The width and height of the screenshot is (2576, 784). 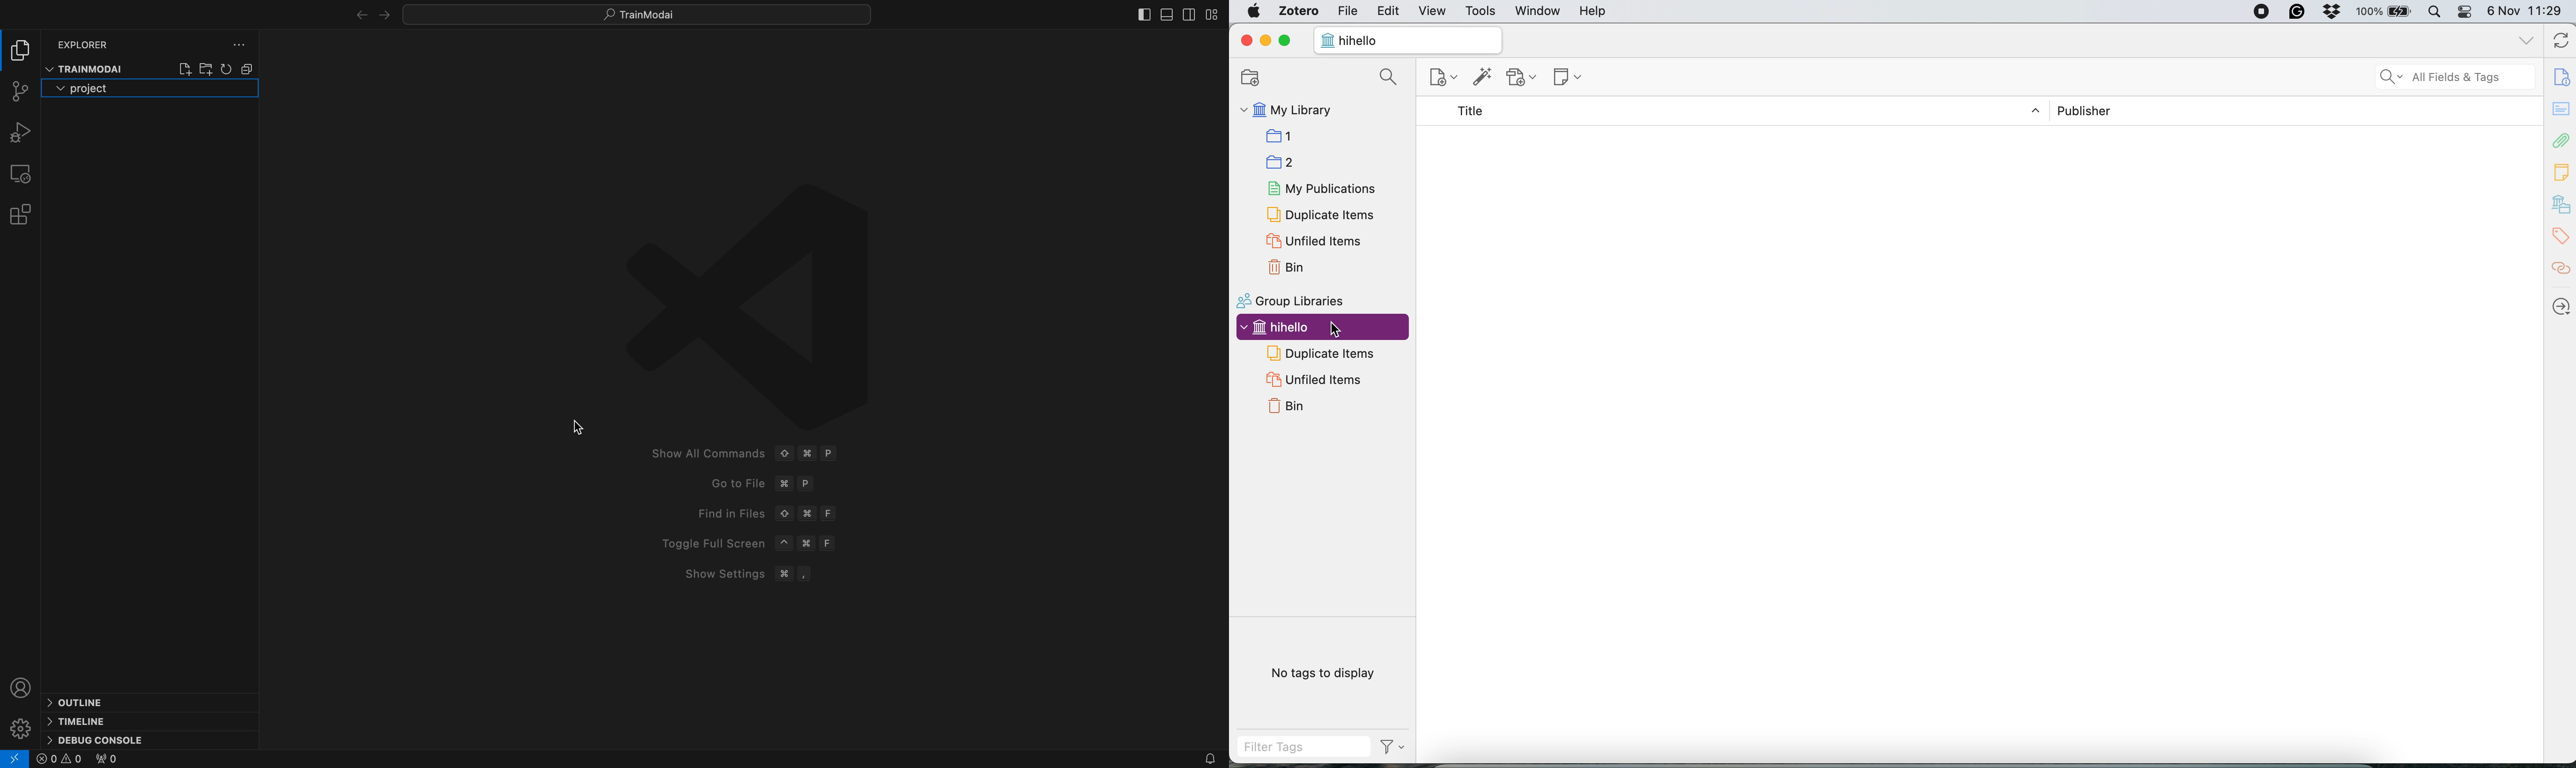 What do you see at coordinates (1281, 160) in the screenshot?
I see `Folder 2` at bounding box center [1281, 160].